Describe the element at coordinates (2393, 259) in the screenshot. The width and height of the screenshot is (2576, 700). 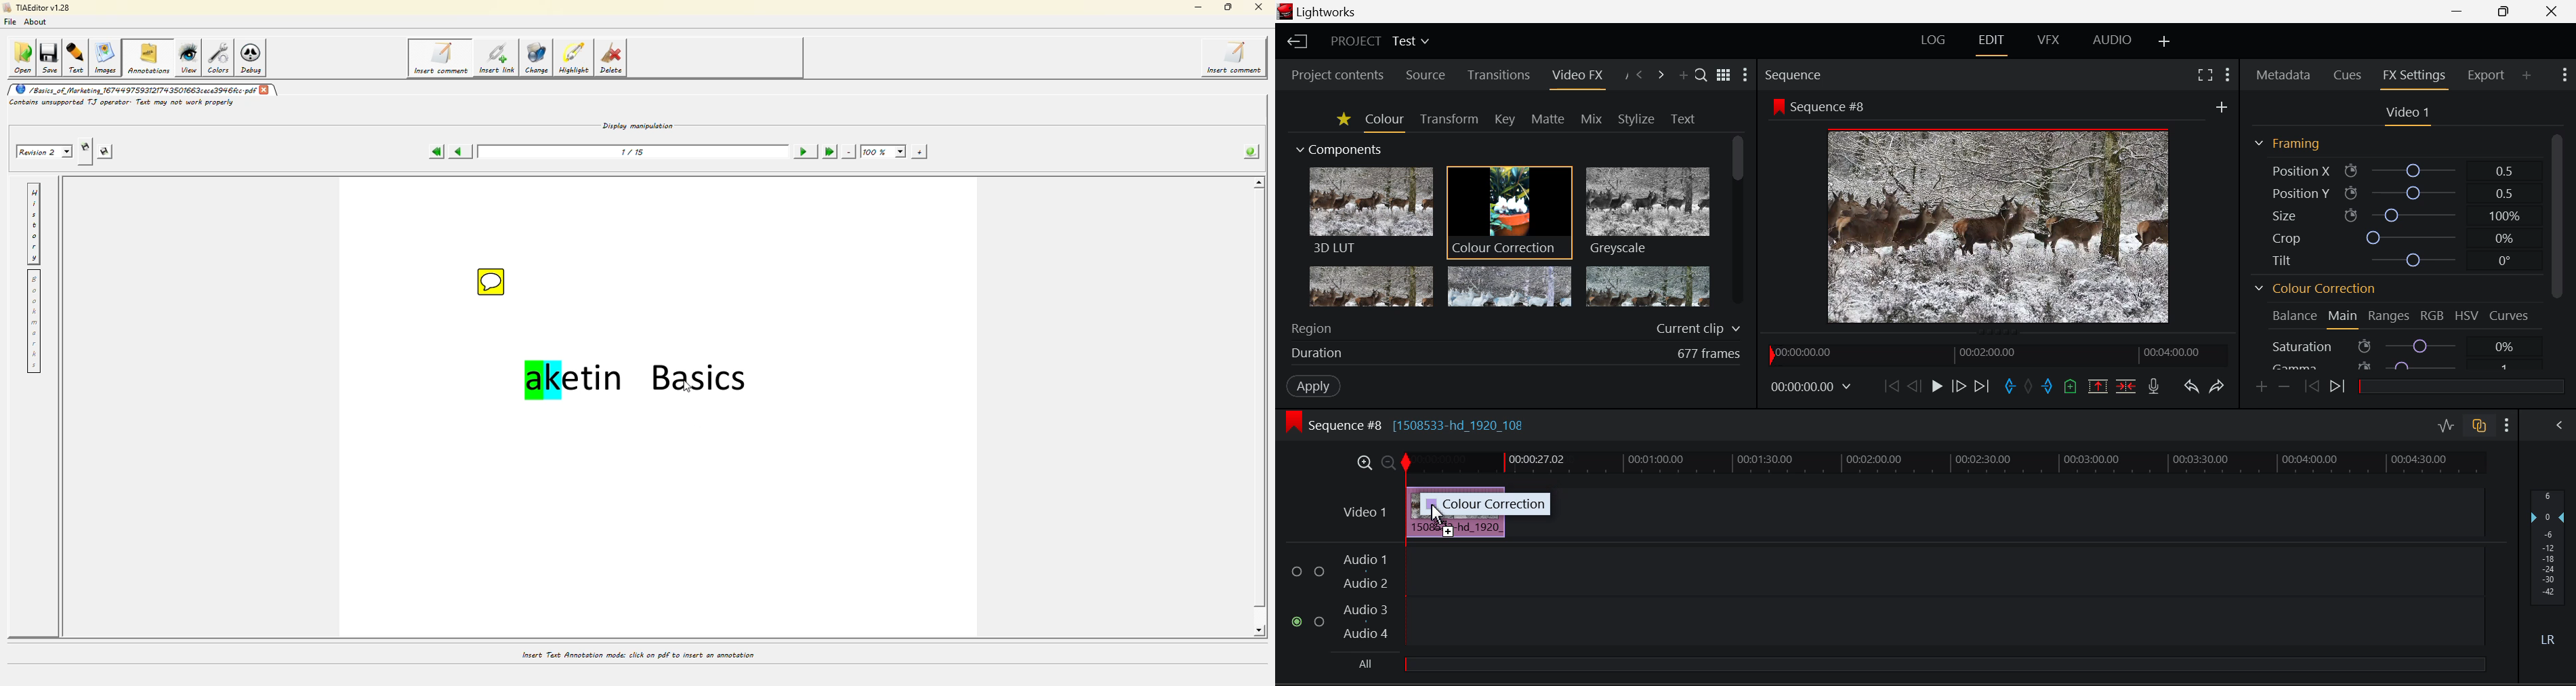
I see `Tilt` at that location.